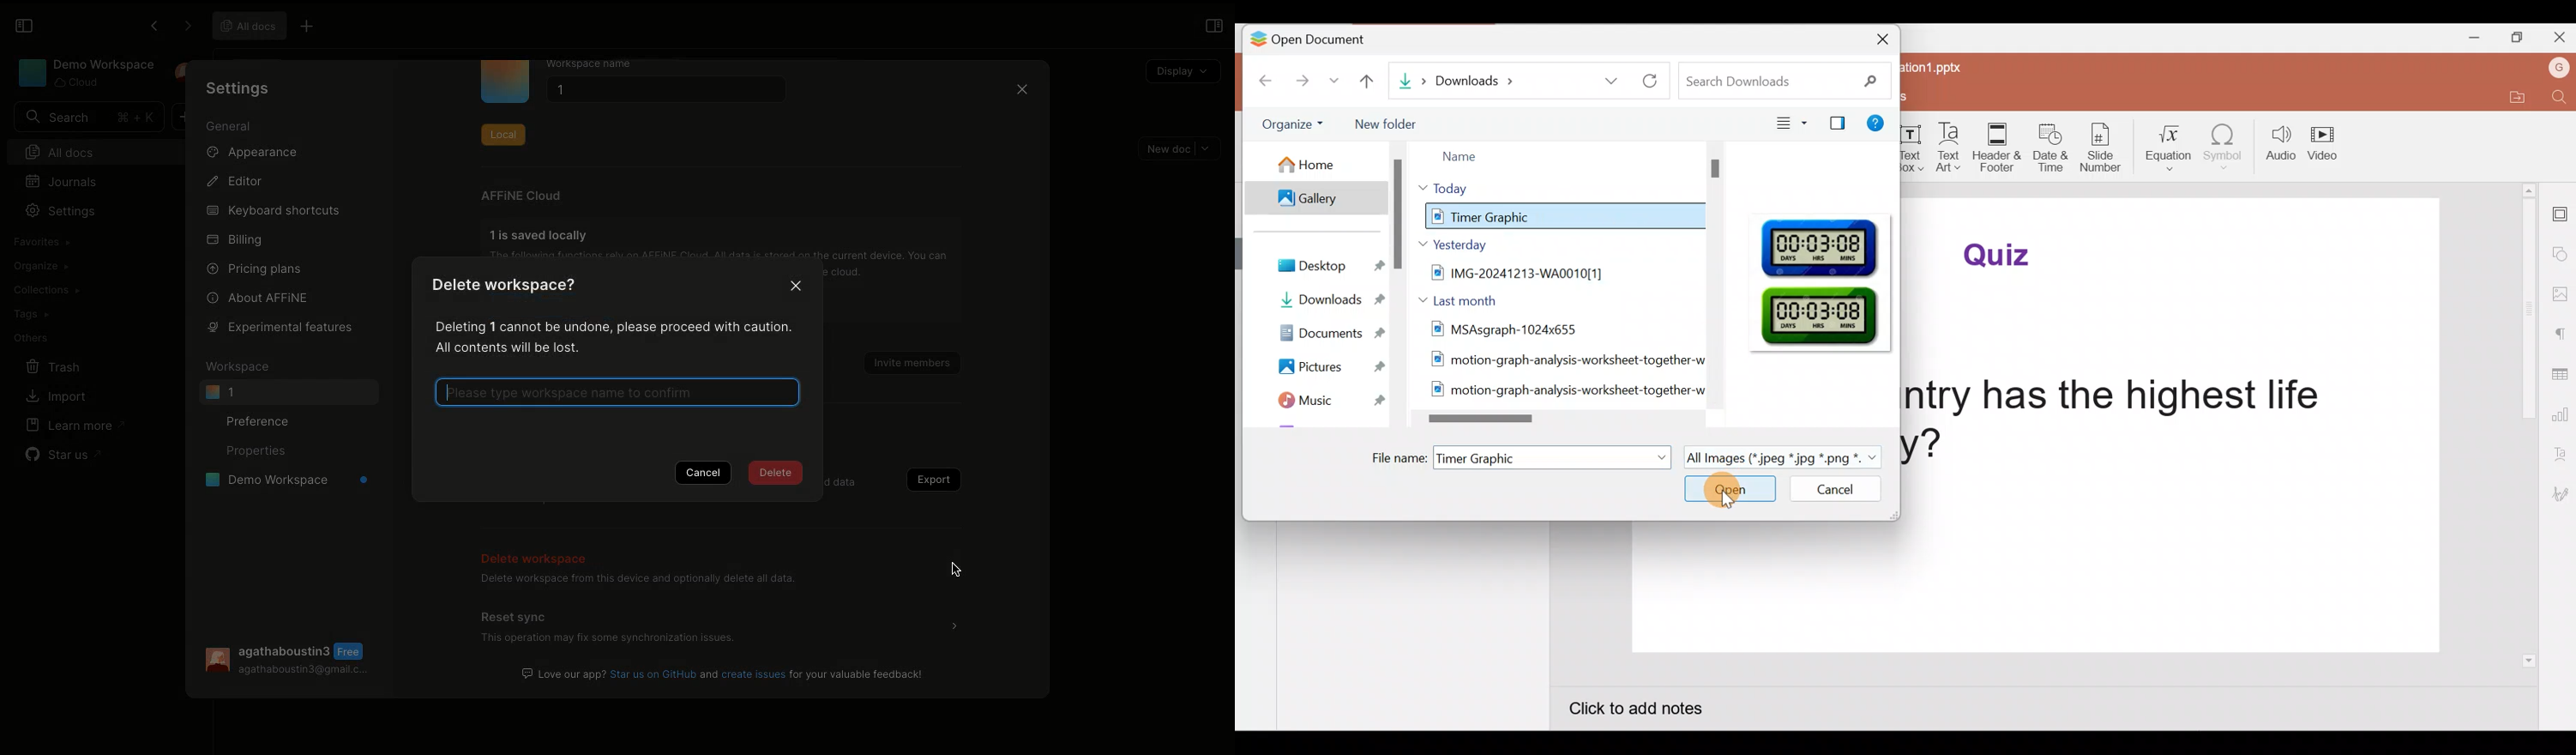 The height and width of the screenshot is (756, 2576). What do you see at coordinates (1795, 78) in the screenshot?
I see `Search downloads` at bounding box center [1795, 78].